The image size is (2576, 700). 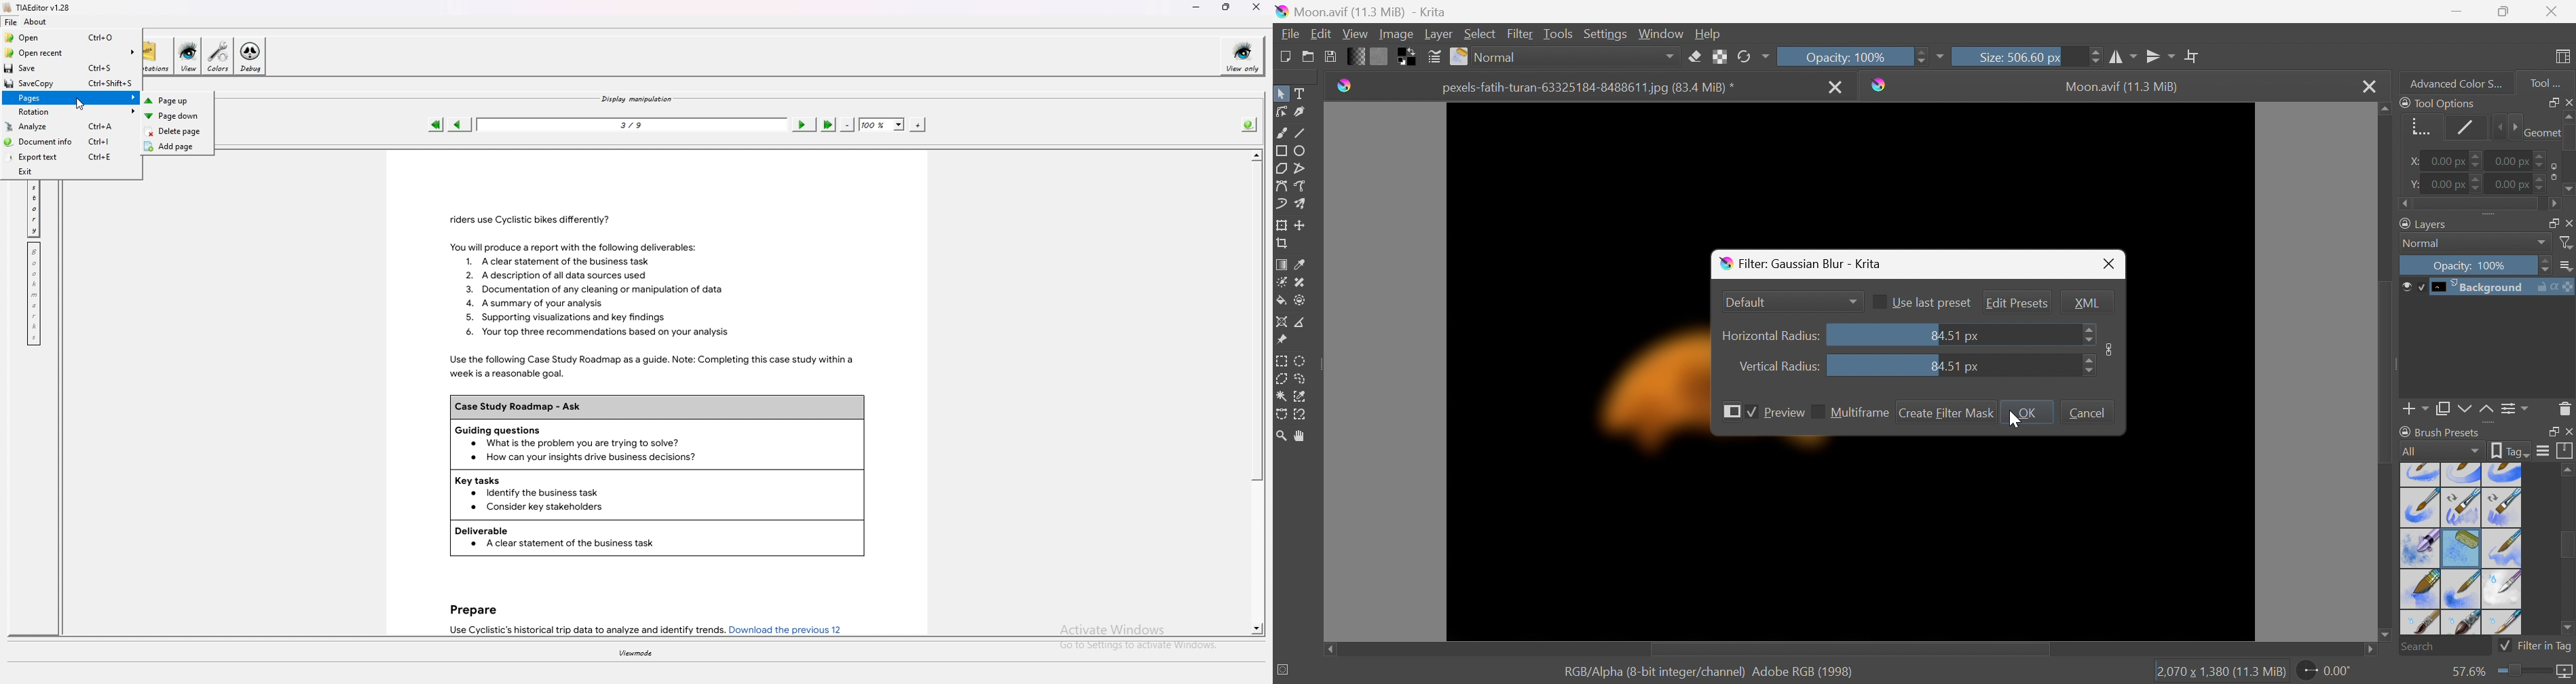 I want to click on Scroll bar, so click(x=2478, y=205).